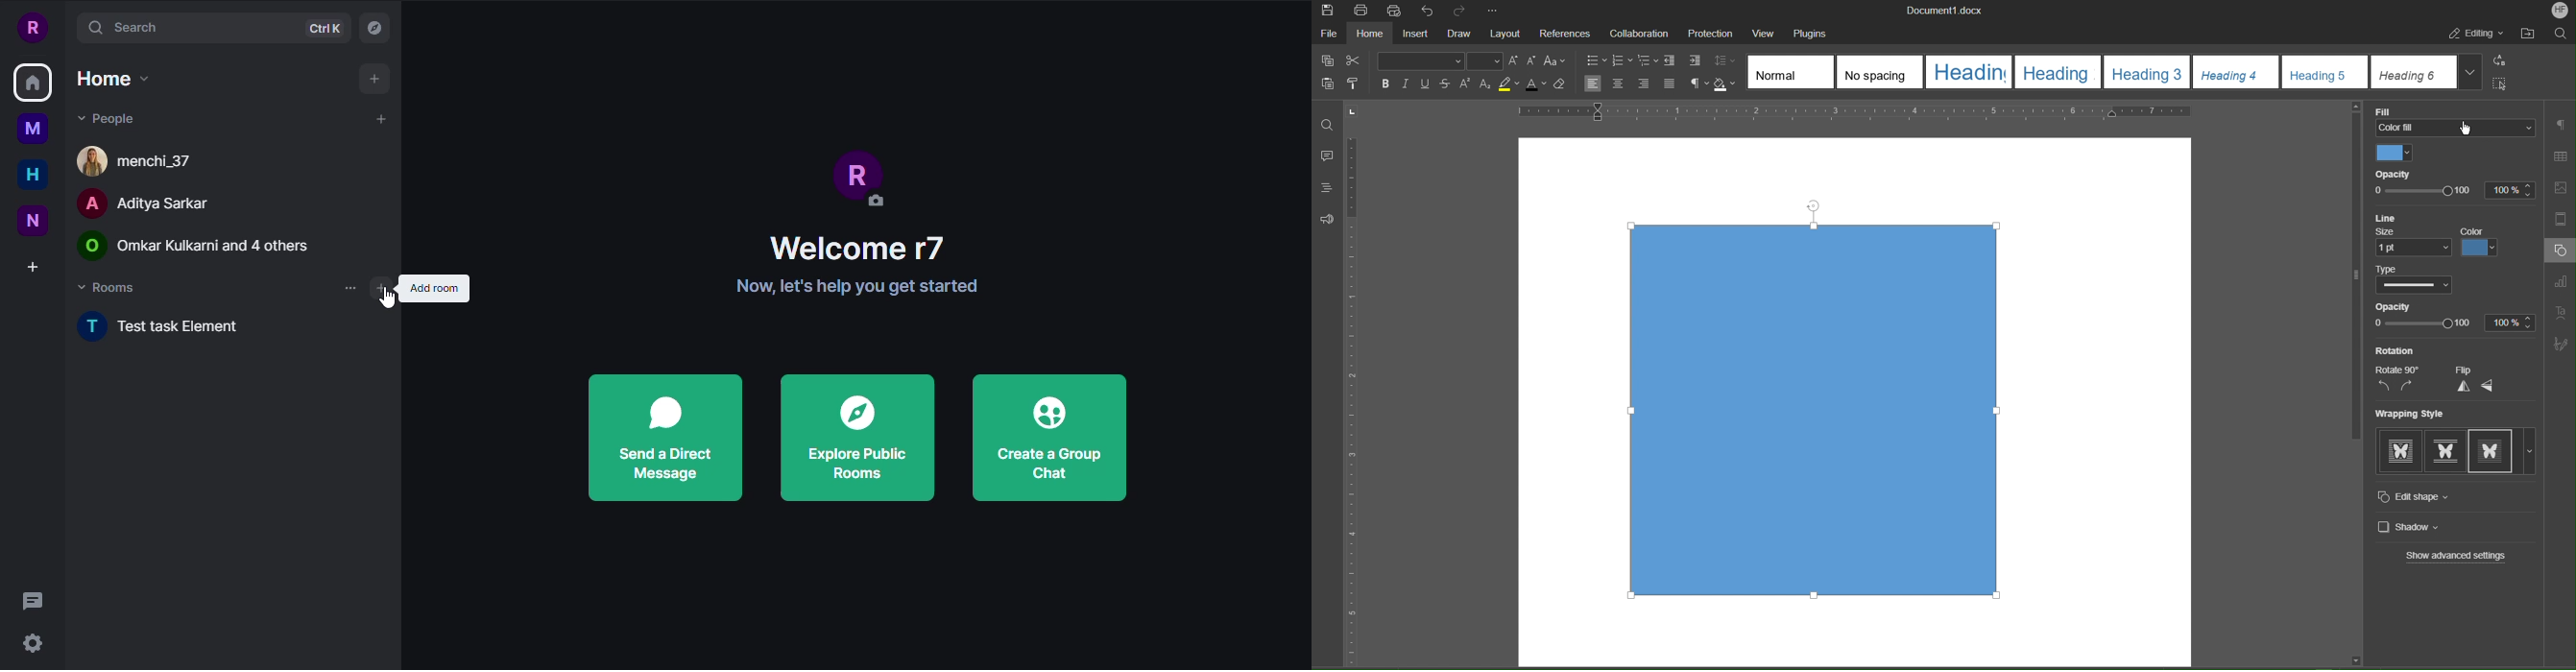  Describe the element at coordinates (1816, 33) in the screenshot. I see `Plugins` at that location.